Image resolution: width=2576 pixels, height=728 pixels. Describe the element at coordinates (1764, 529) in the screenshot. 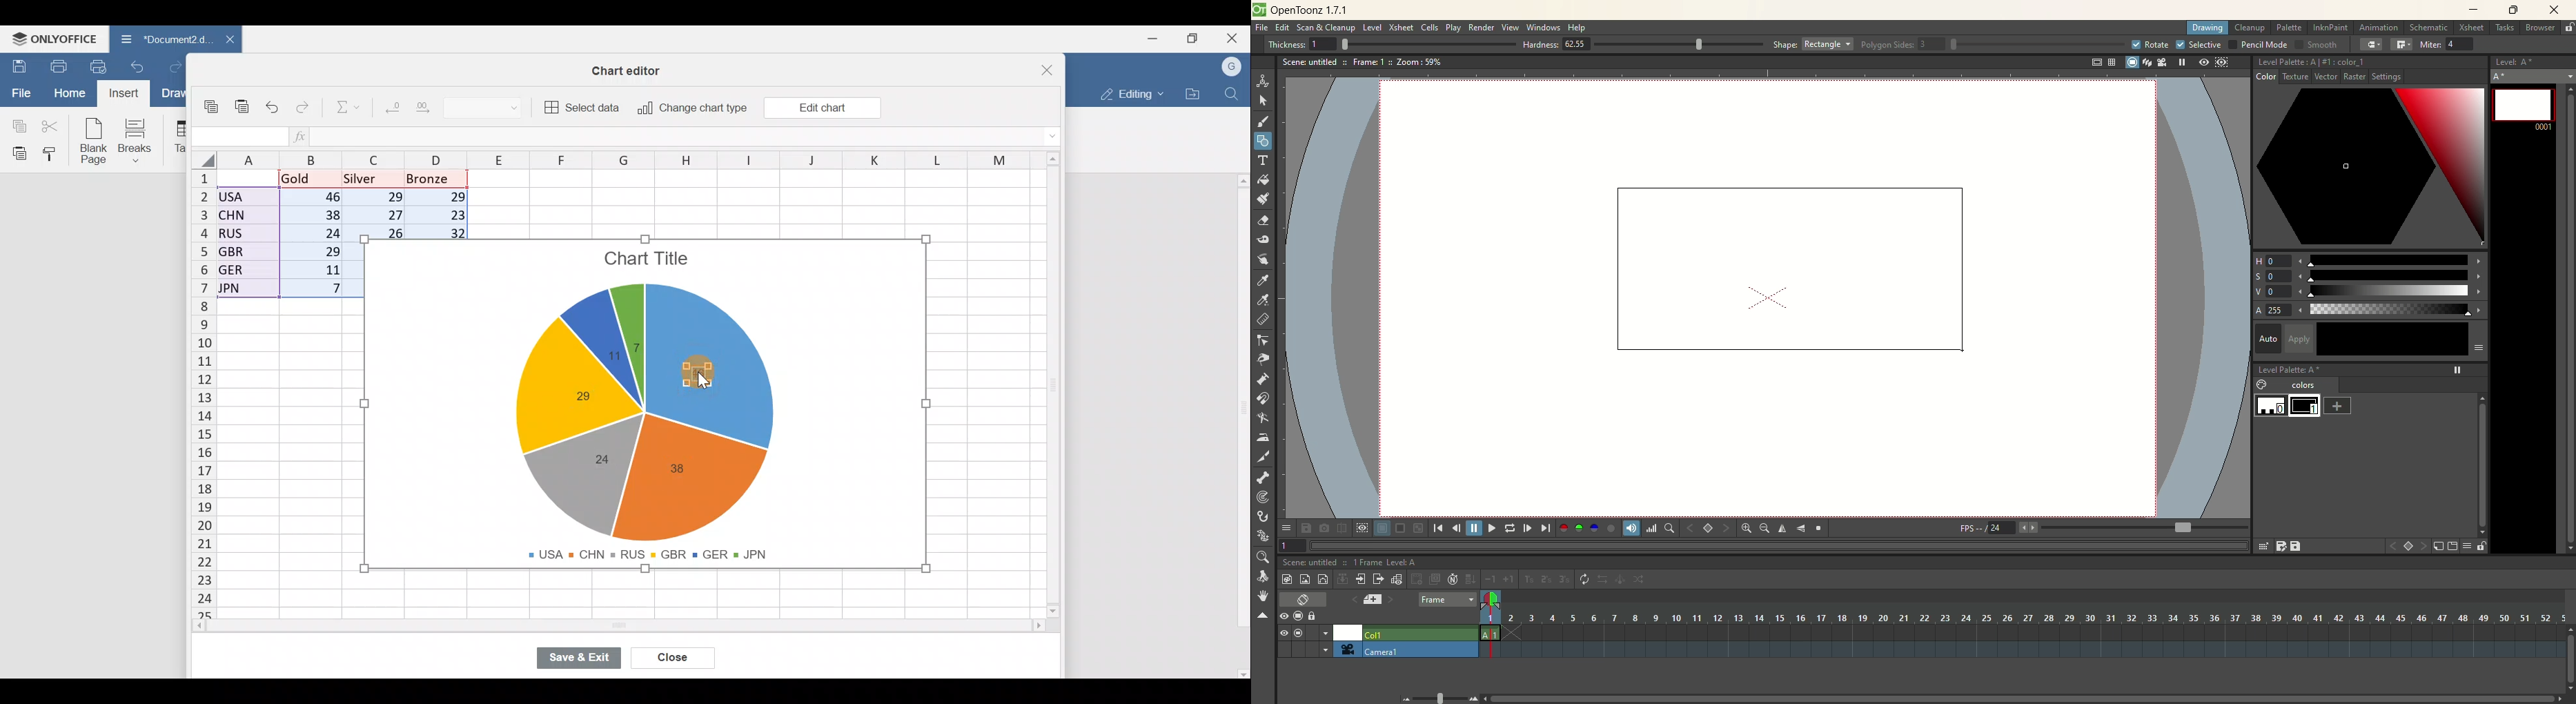

I see `zoom out` at that location.